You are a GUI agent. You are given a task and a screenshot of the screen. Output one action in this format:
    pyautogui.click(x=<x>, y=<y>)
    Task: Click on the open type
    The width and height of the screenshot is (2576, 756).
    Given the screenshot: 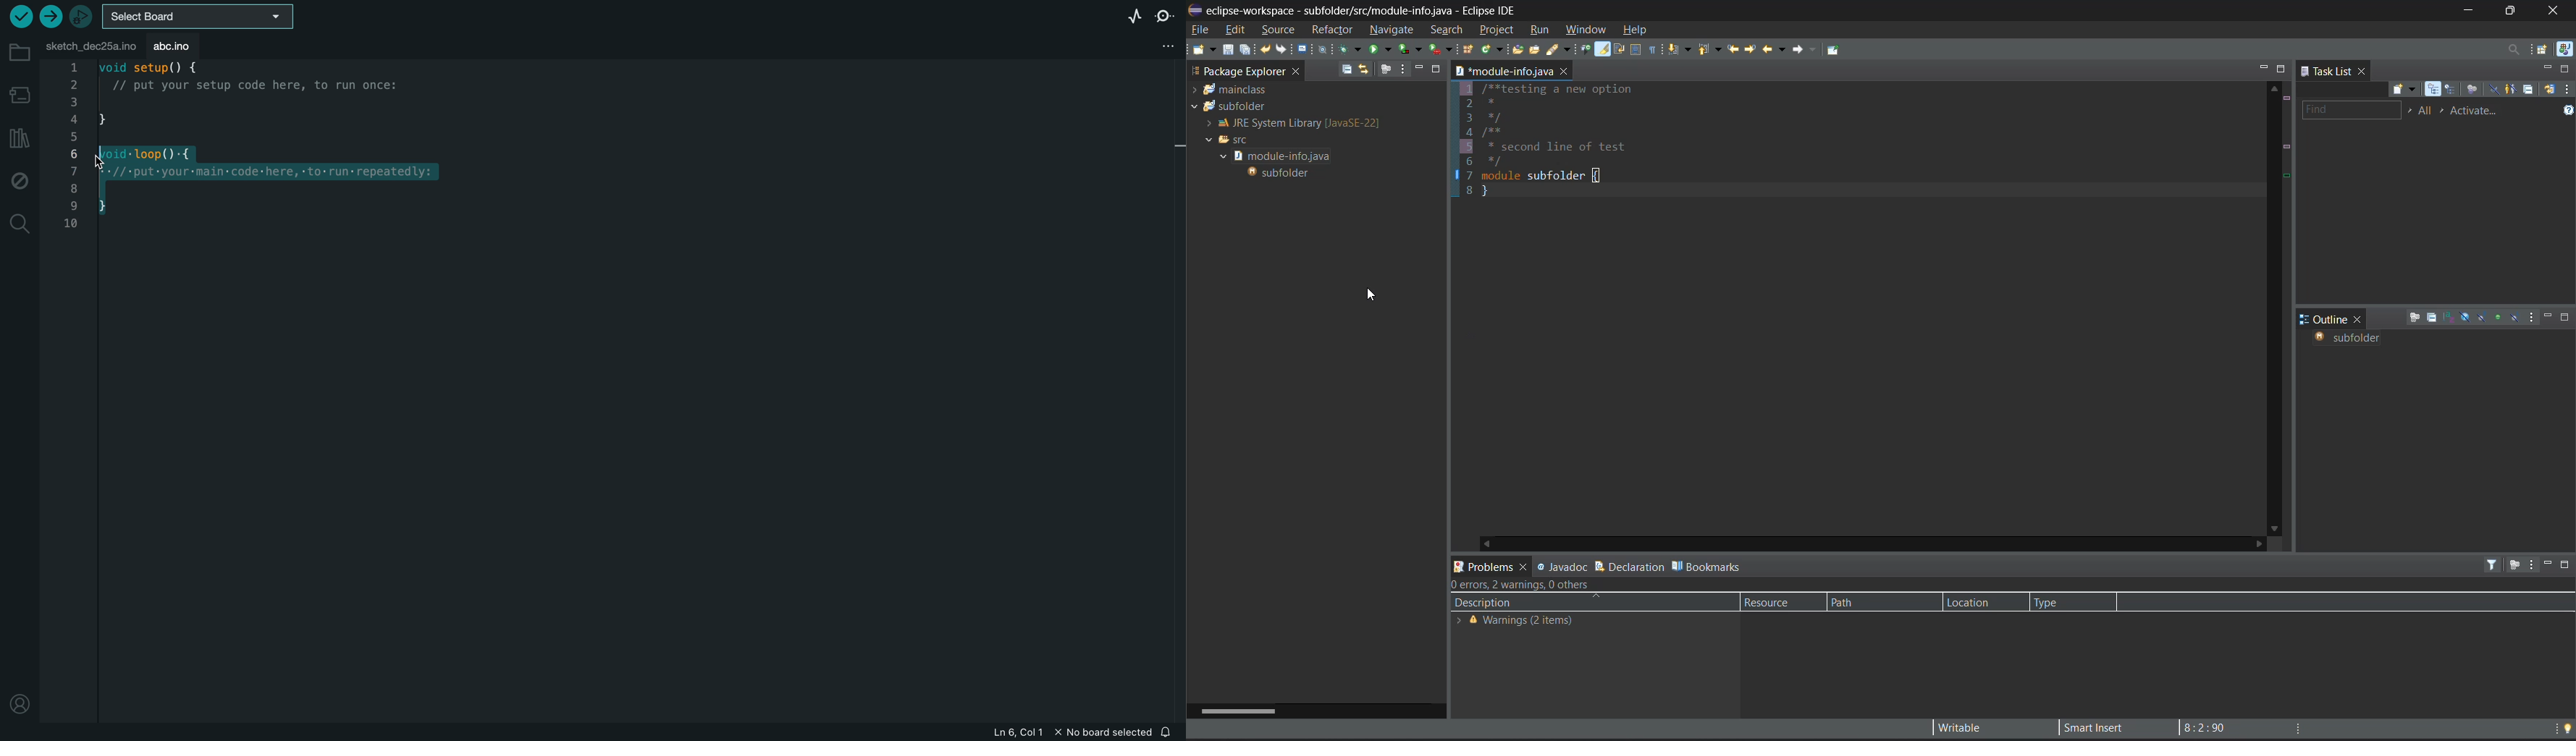 What is the action you would take?
    pyautogui.click(x=1516, y=51)
    